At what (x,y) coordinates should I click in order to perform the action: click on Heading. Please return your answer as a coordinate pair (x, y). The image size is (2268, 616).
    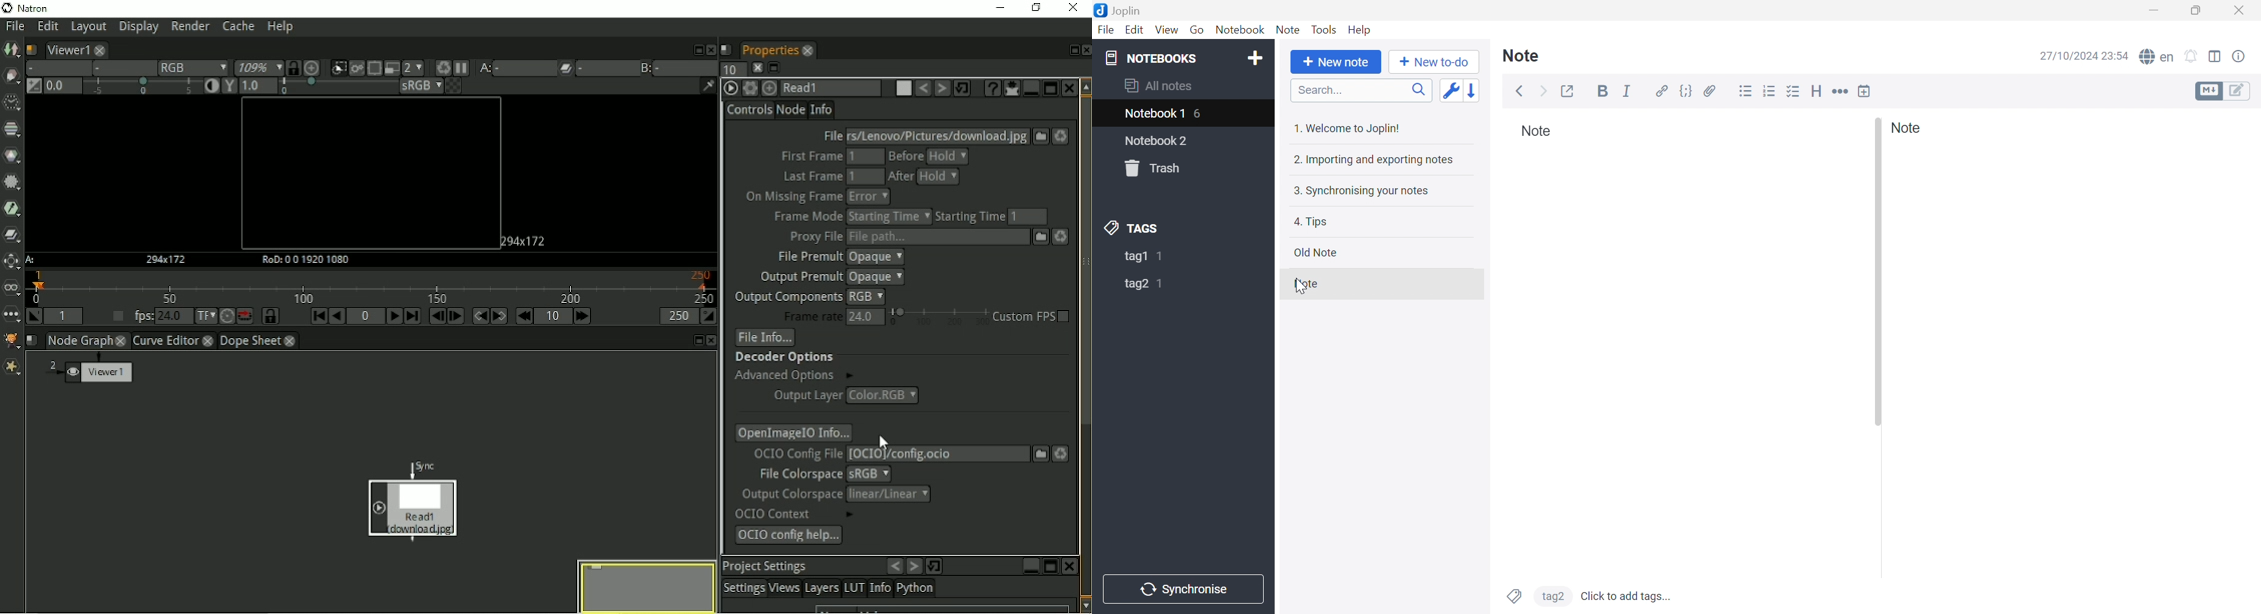
    Looking at the image, I should click on (1818, 91).